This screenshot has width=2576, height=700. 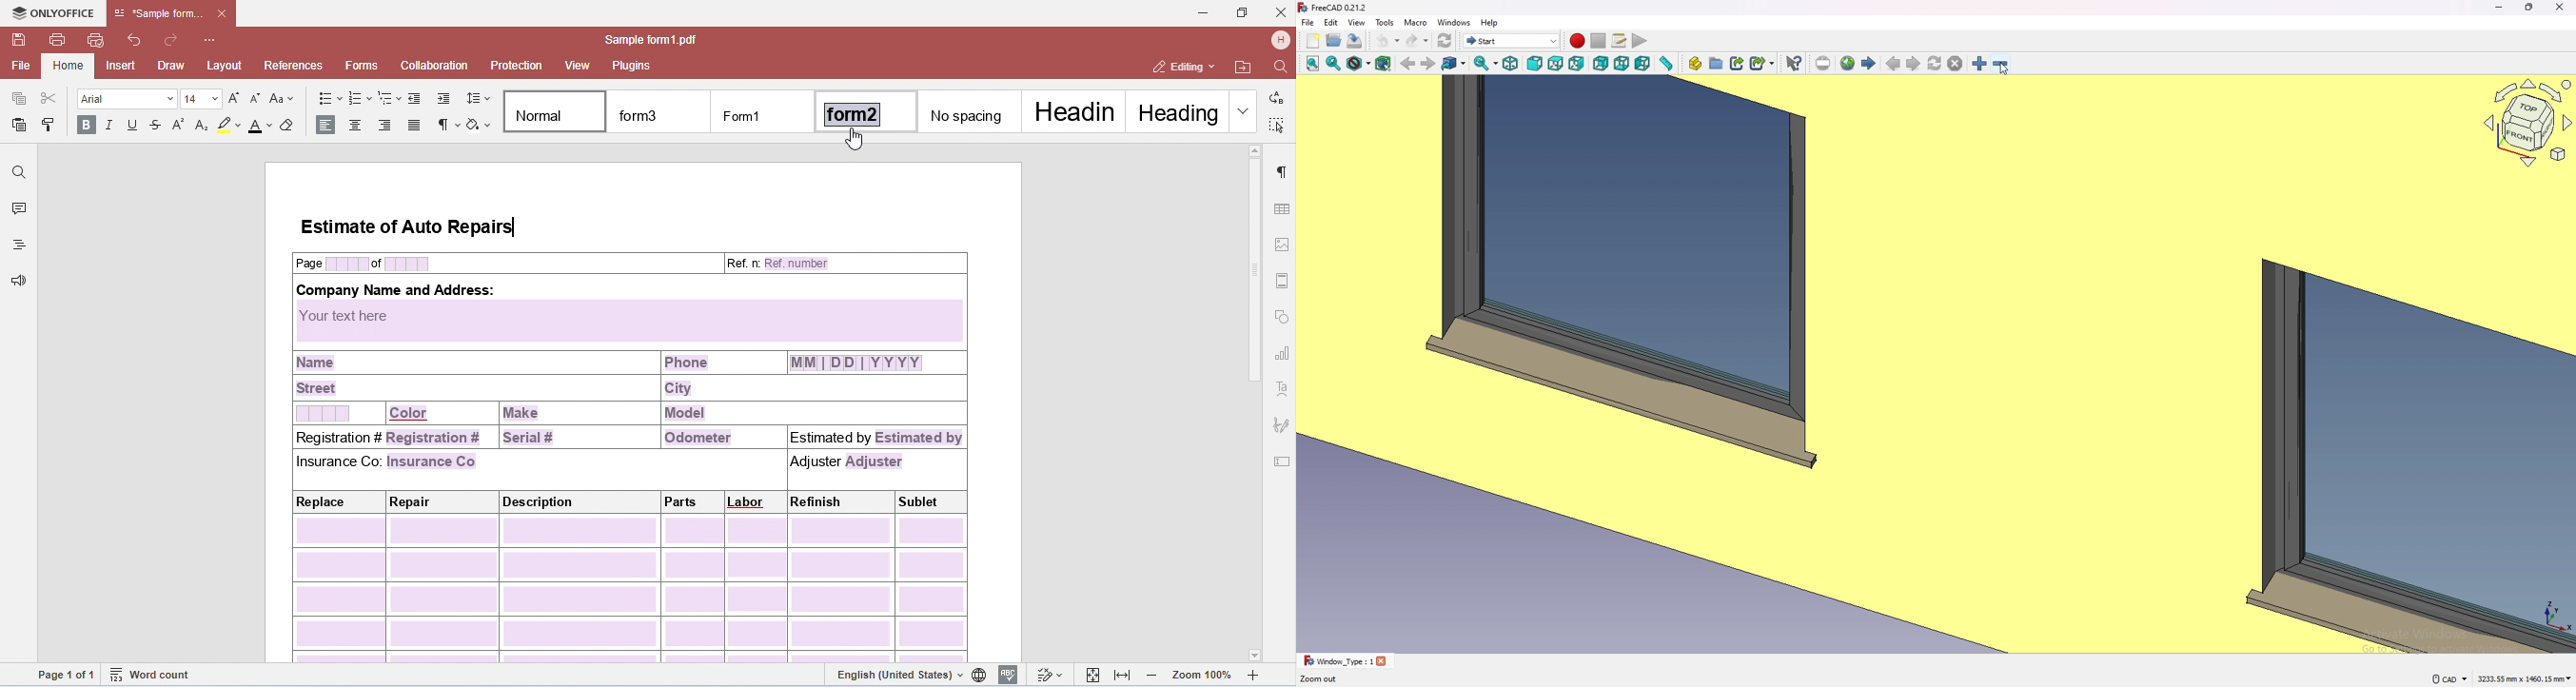 I want to click on execute macro, so click(x=1641, y=41).